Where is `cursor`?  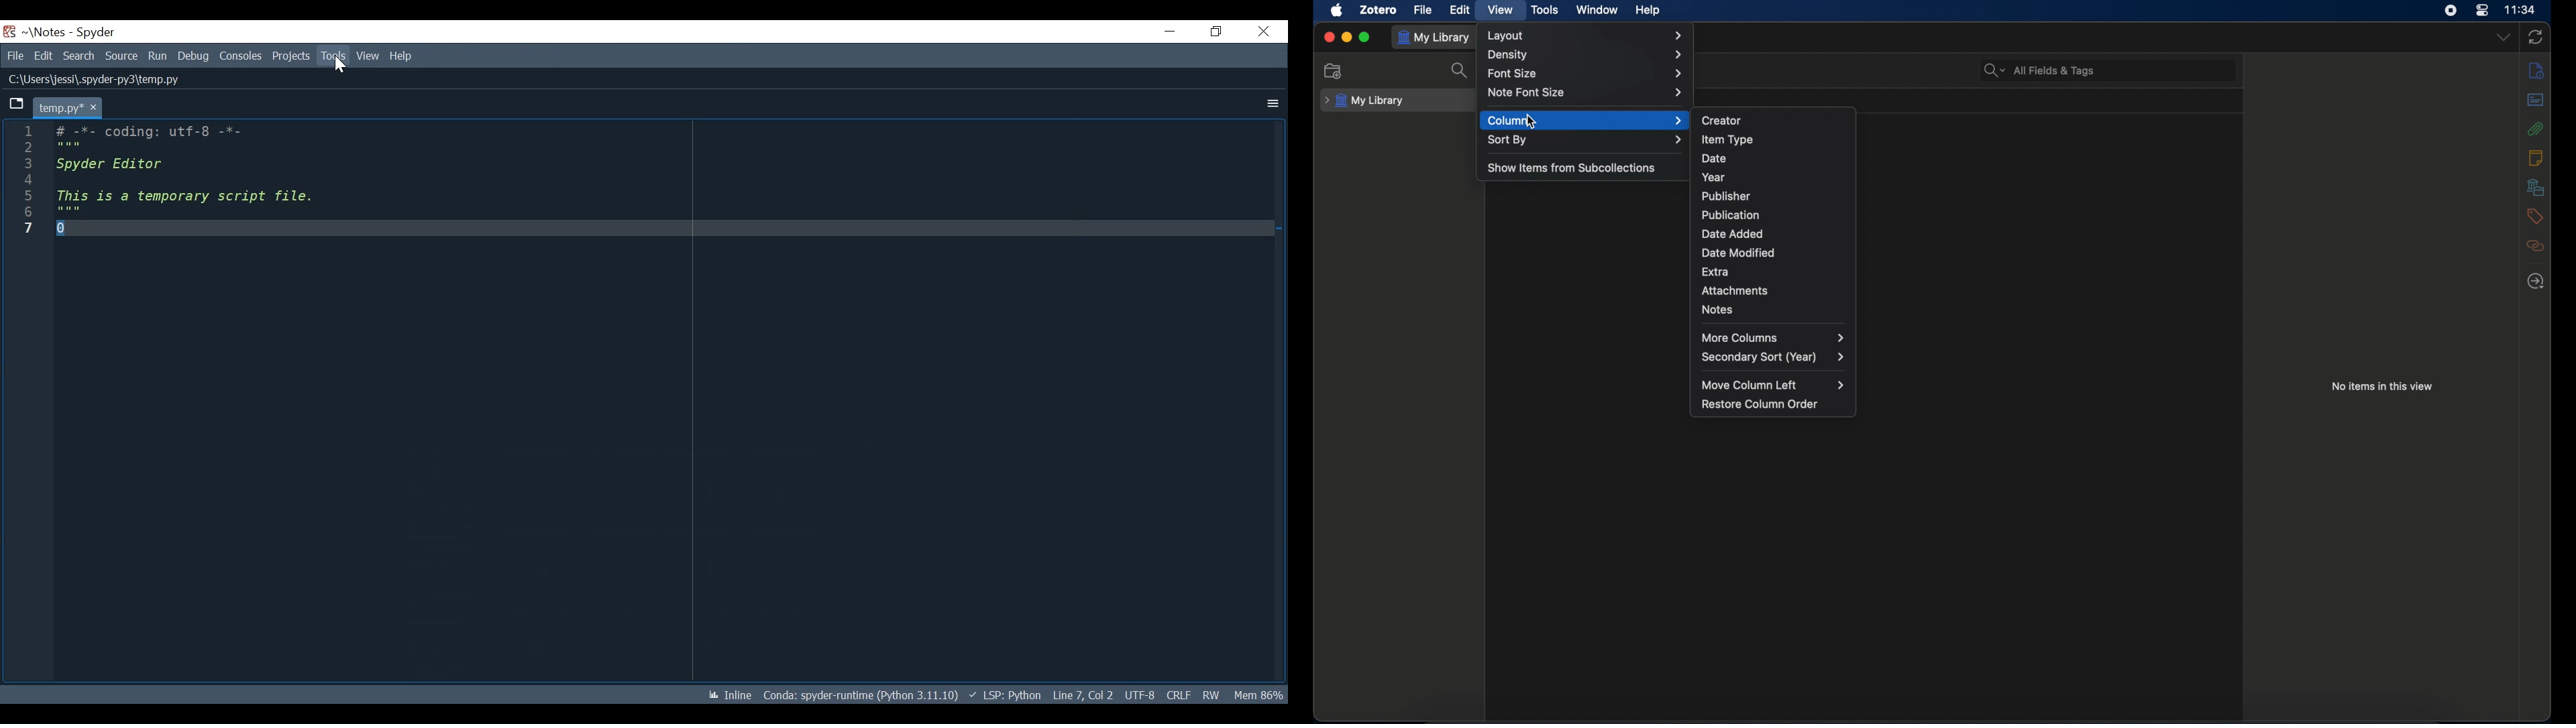
cursor is located at coordinates (1532, 121).